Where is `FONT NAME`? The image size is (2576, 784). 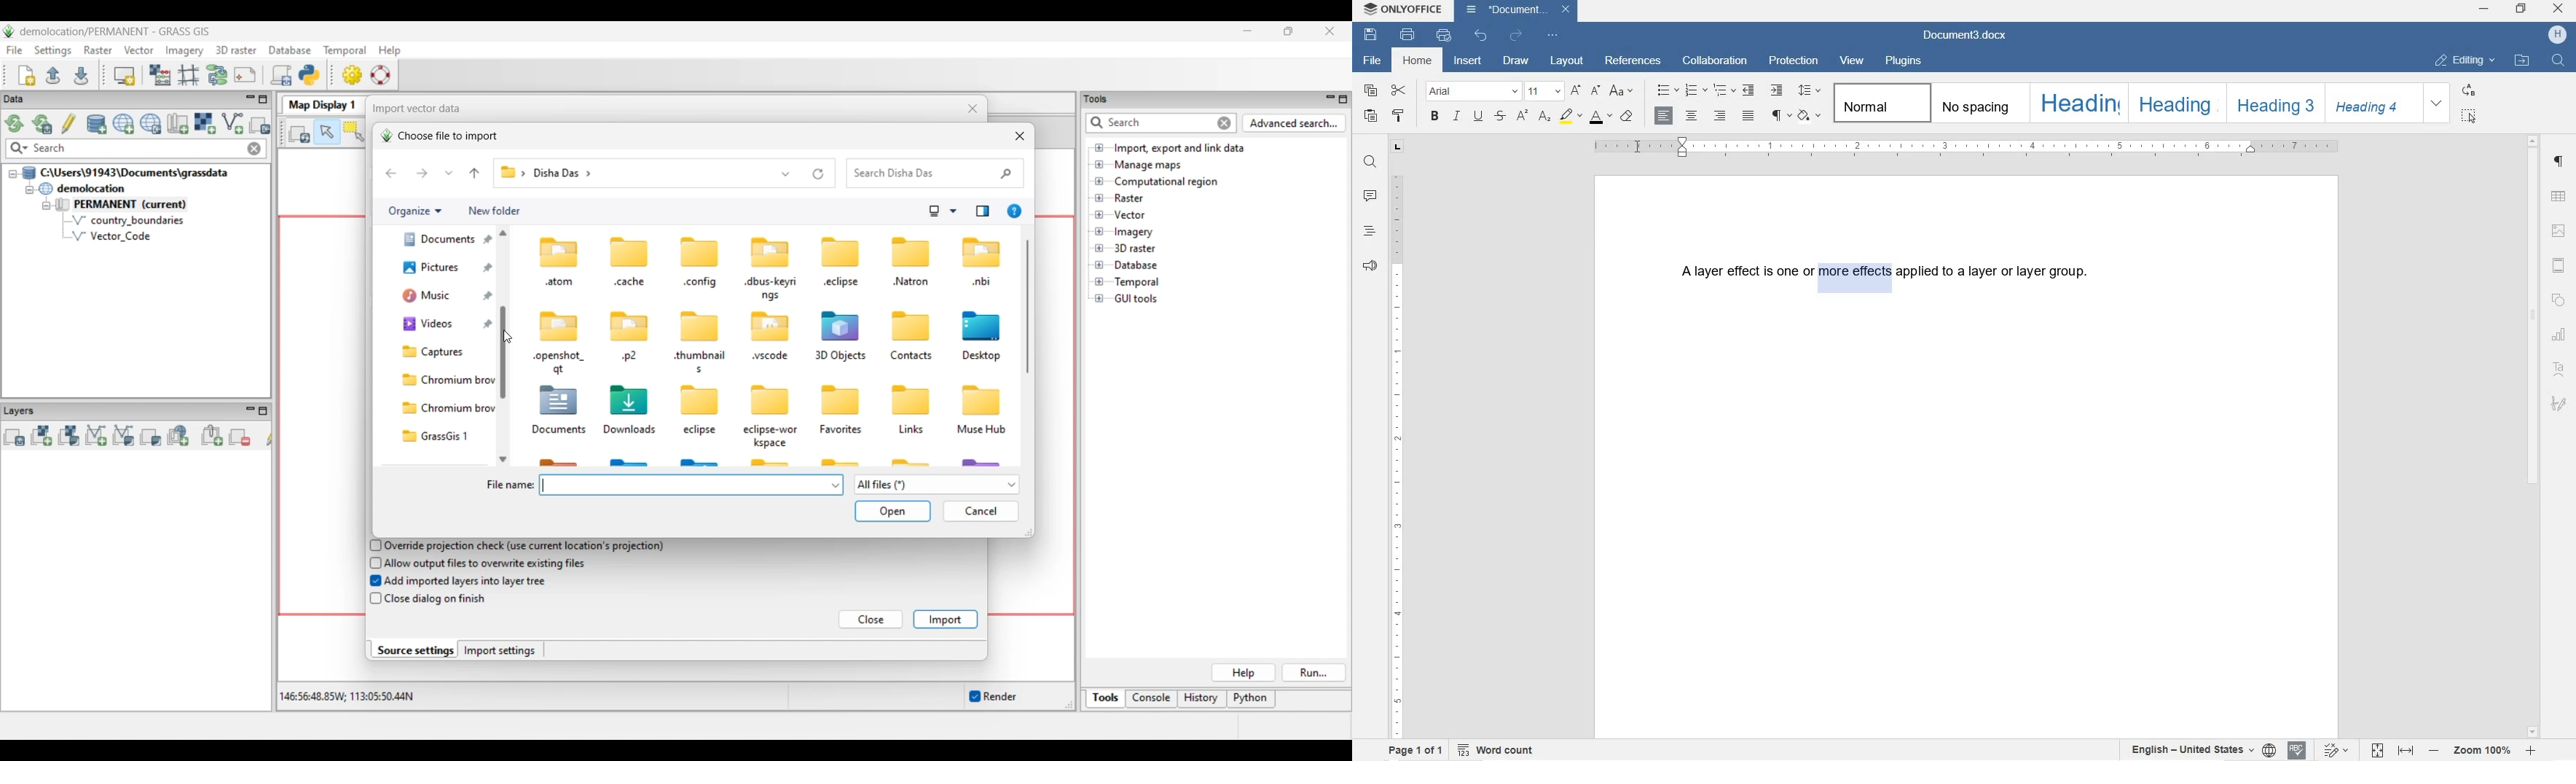 FONT NAME is located at coordinates (1472, 90).